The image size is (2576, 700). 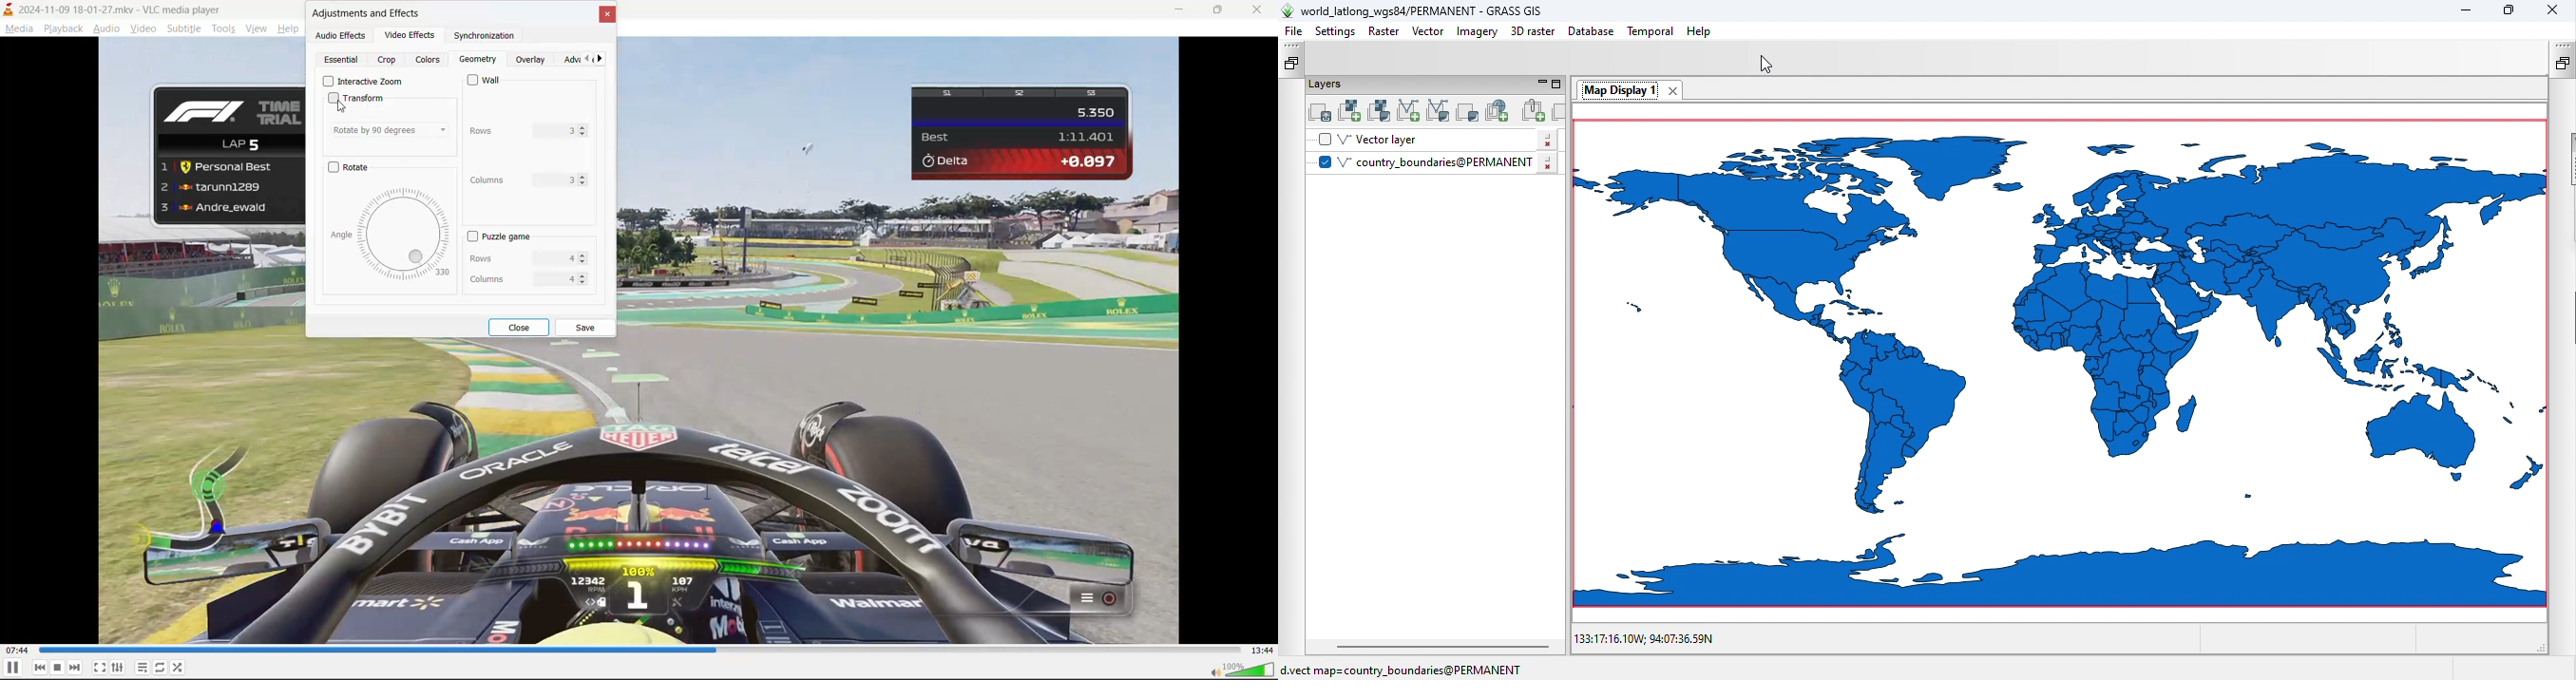 What do you see at coordinates (393, 234) in the screenshot?
I see `rotation dial` at bounding box center [393, 234].